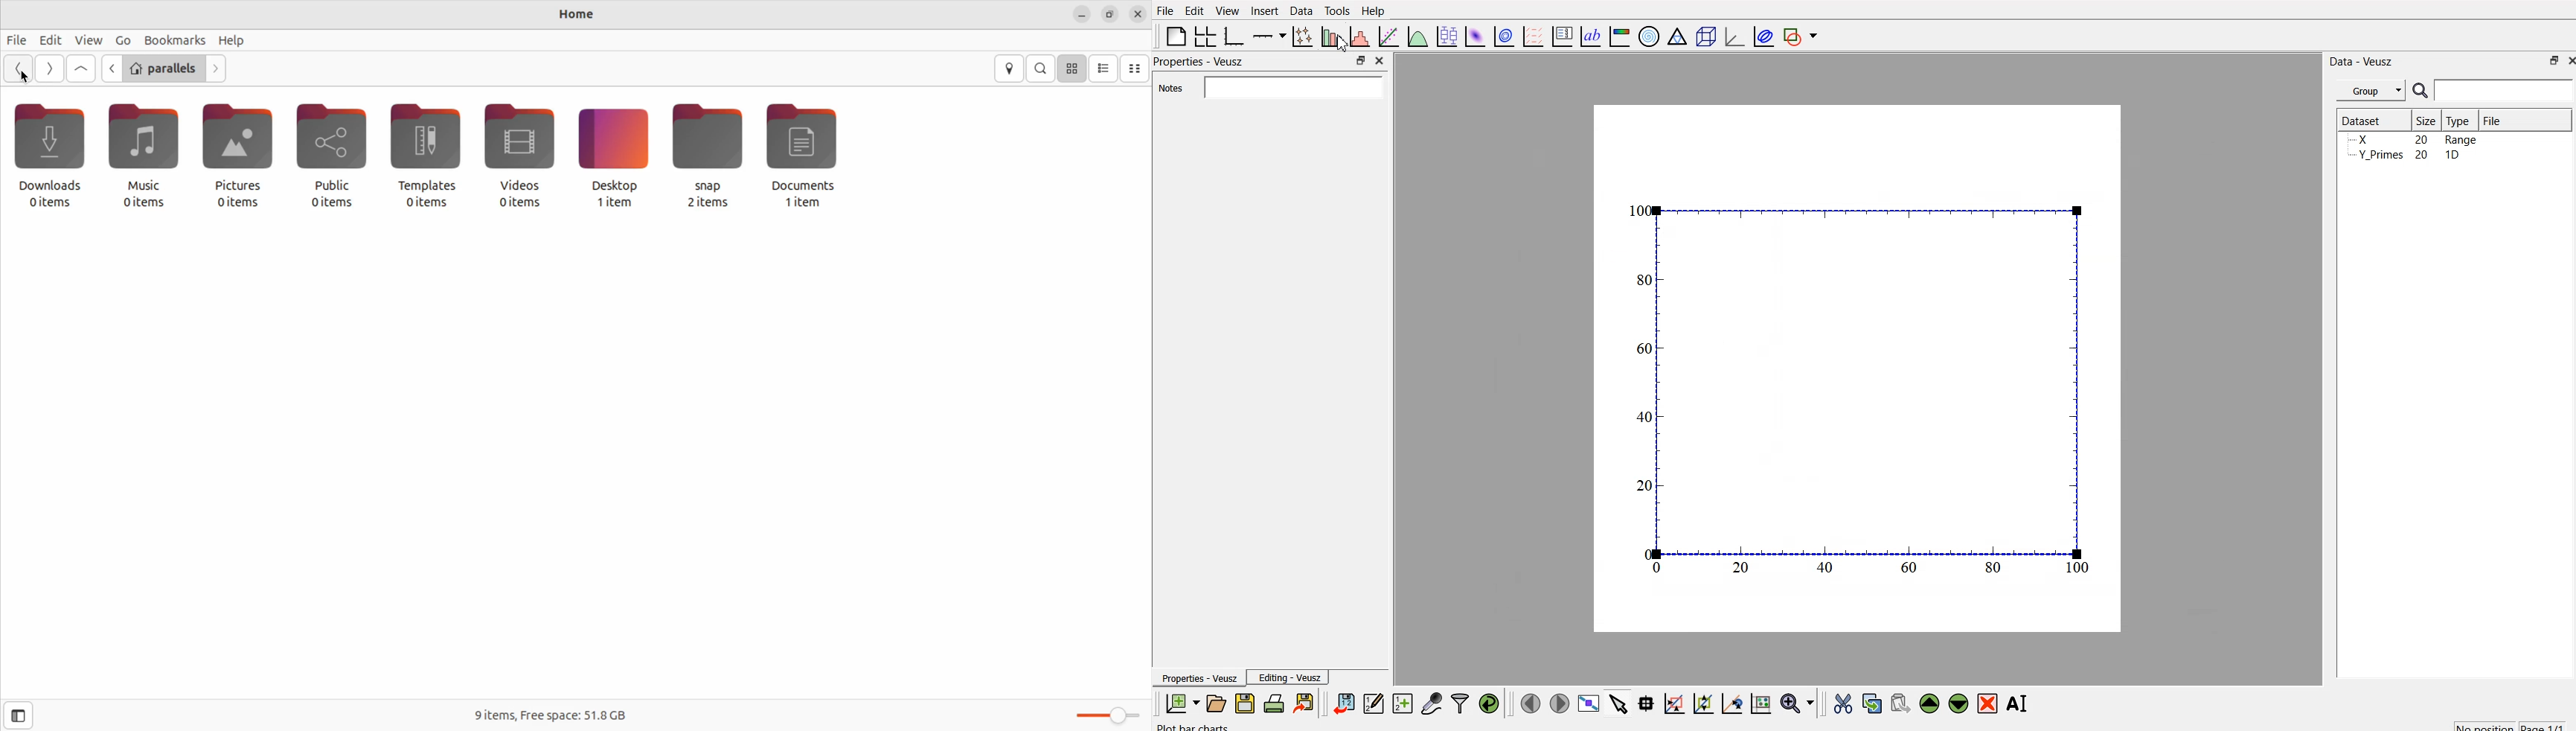  What do you see at coordinates (29, 79) in the screenshot?
I see `cursor` at bounding box center [29, 79].